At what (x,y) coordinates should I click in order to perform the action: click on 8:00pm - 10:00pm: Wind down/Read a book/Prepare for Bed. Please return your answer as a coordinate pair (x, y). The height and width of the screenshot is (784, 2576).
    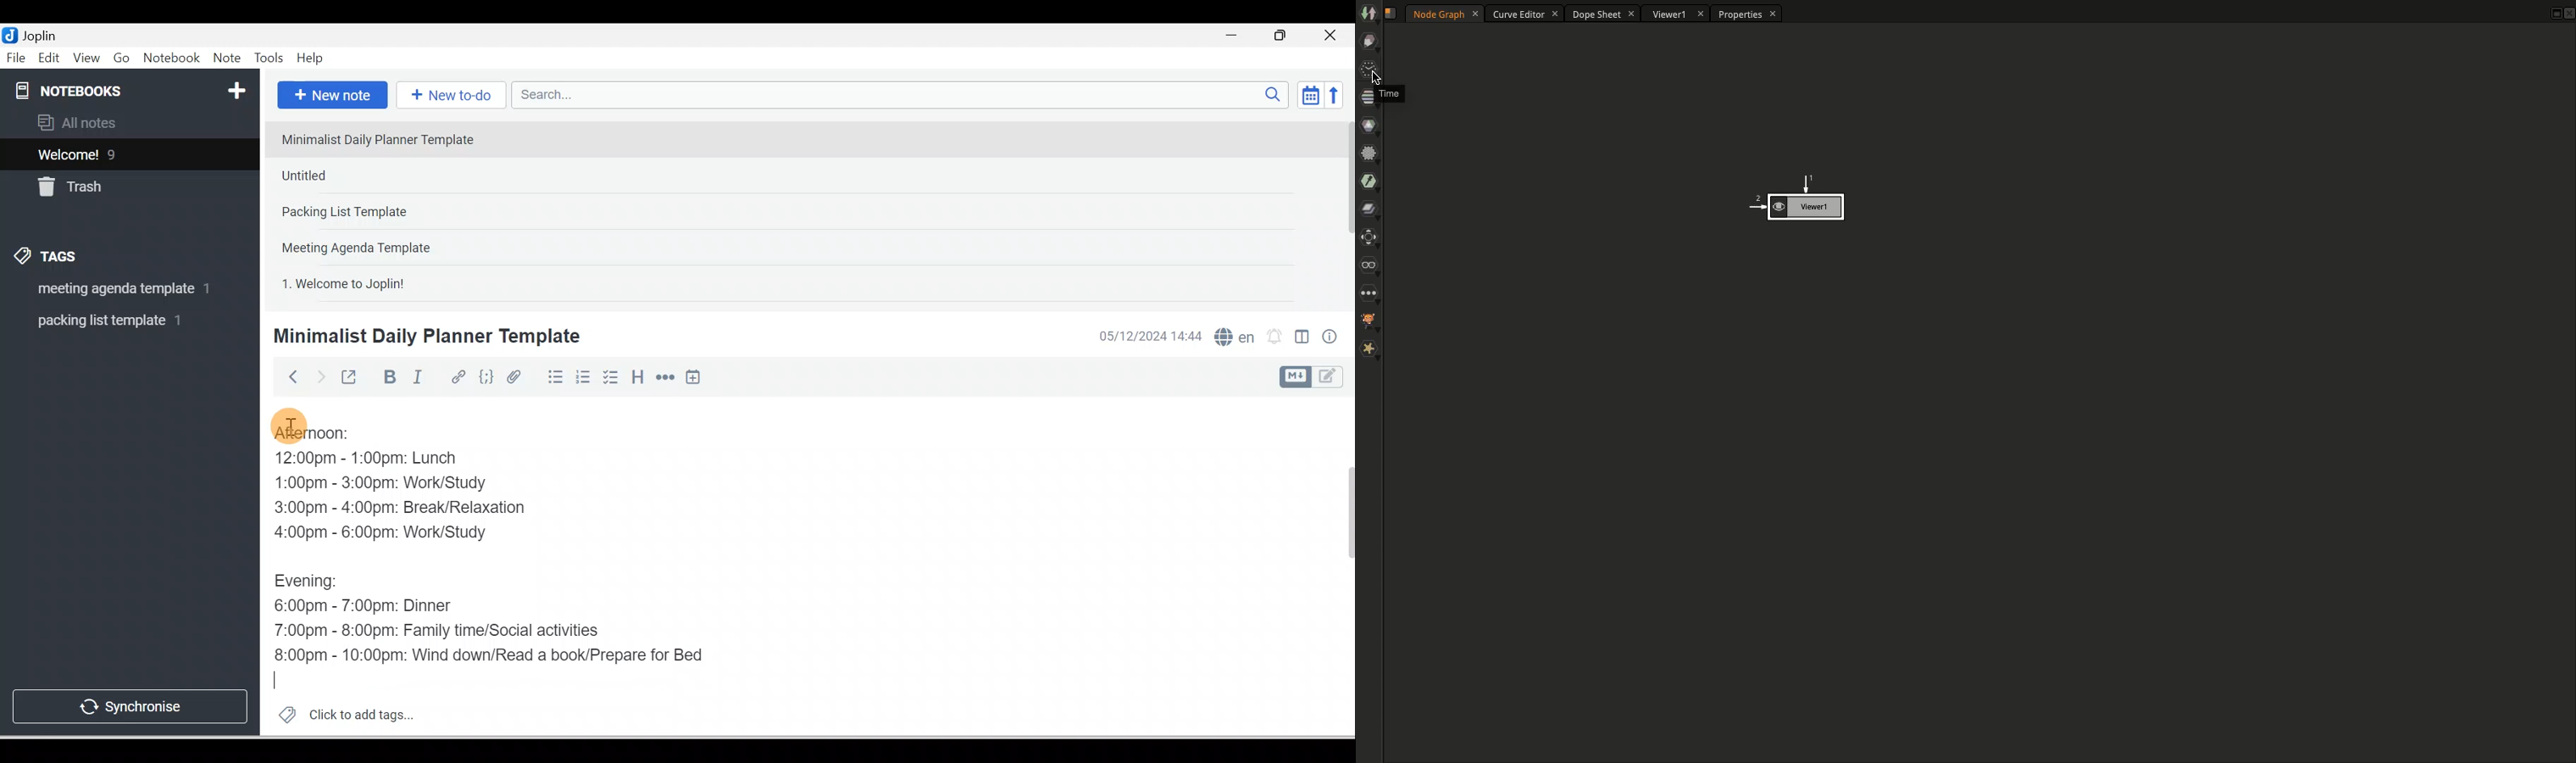
    Looking at the image, I should click on (489, 656).